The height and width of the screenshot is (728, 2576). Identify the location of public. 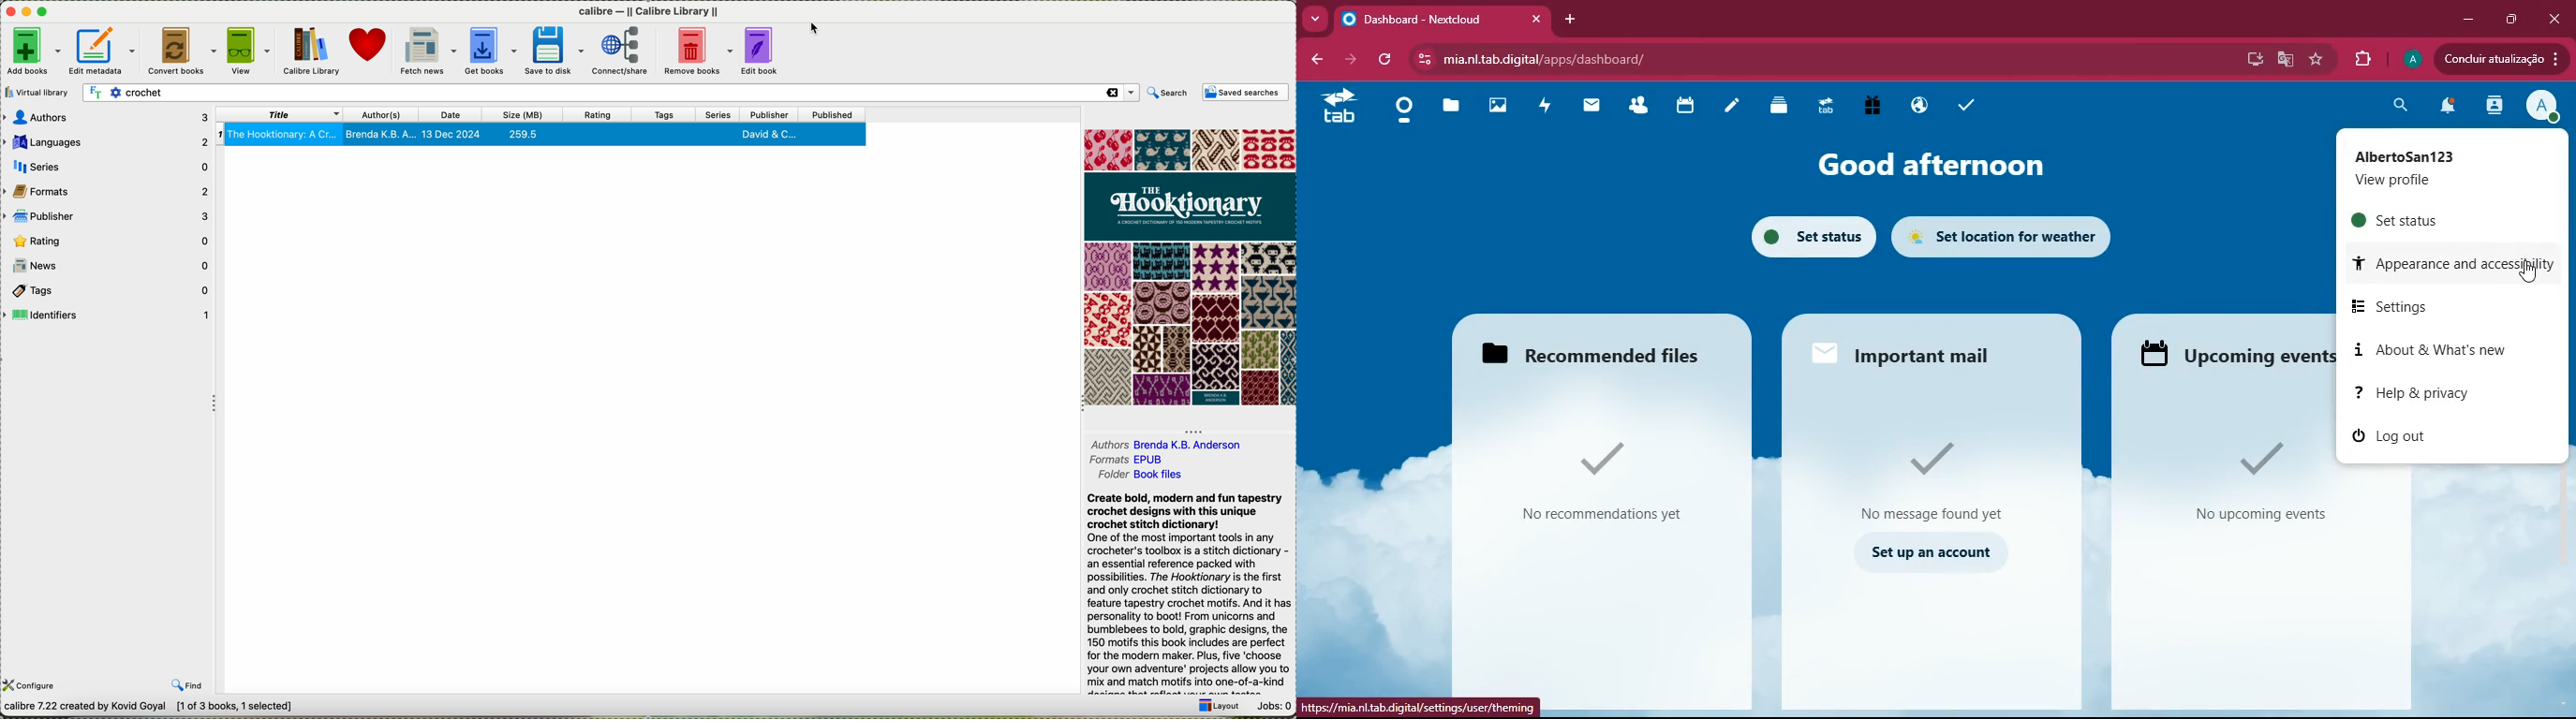
(1923, 106).